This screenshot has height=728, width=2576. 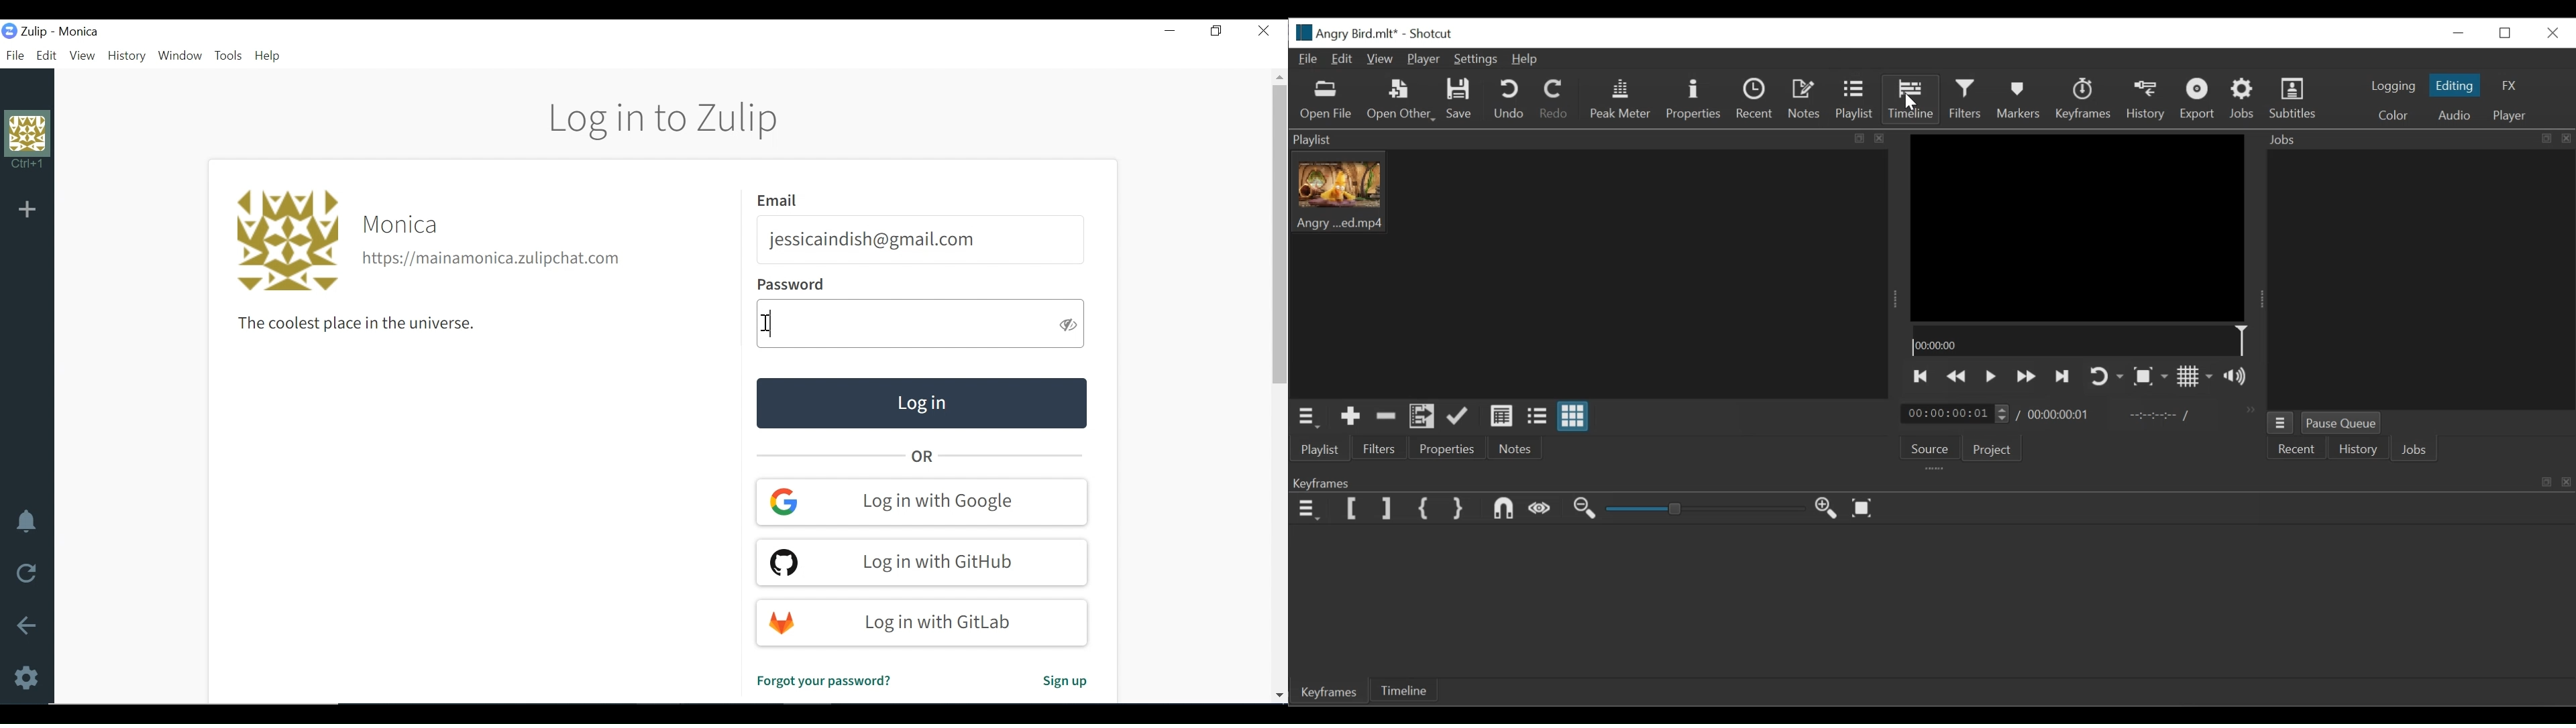 I want to click on Undo, so click(x=1510, y=100).